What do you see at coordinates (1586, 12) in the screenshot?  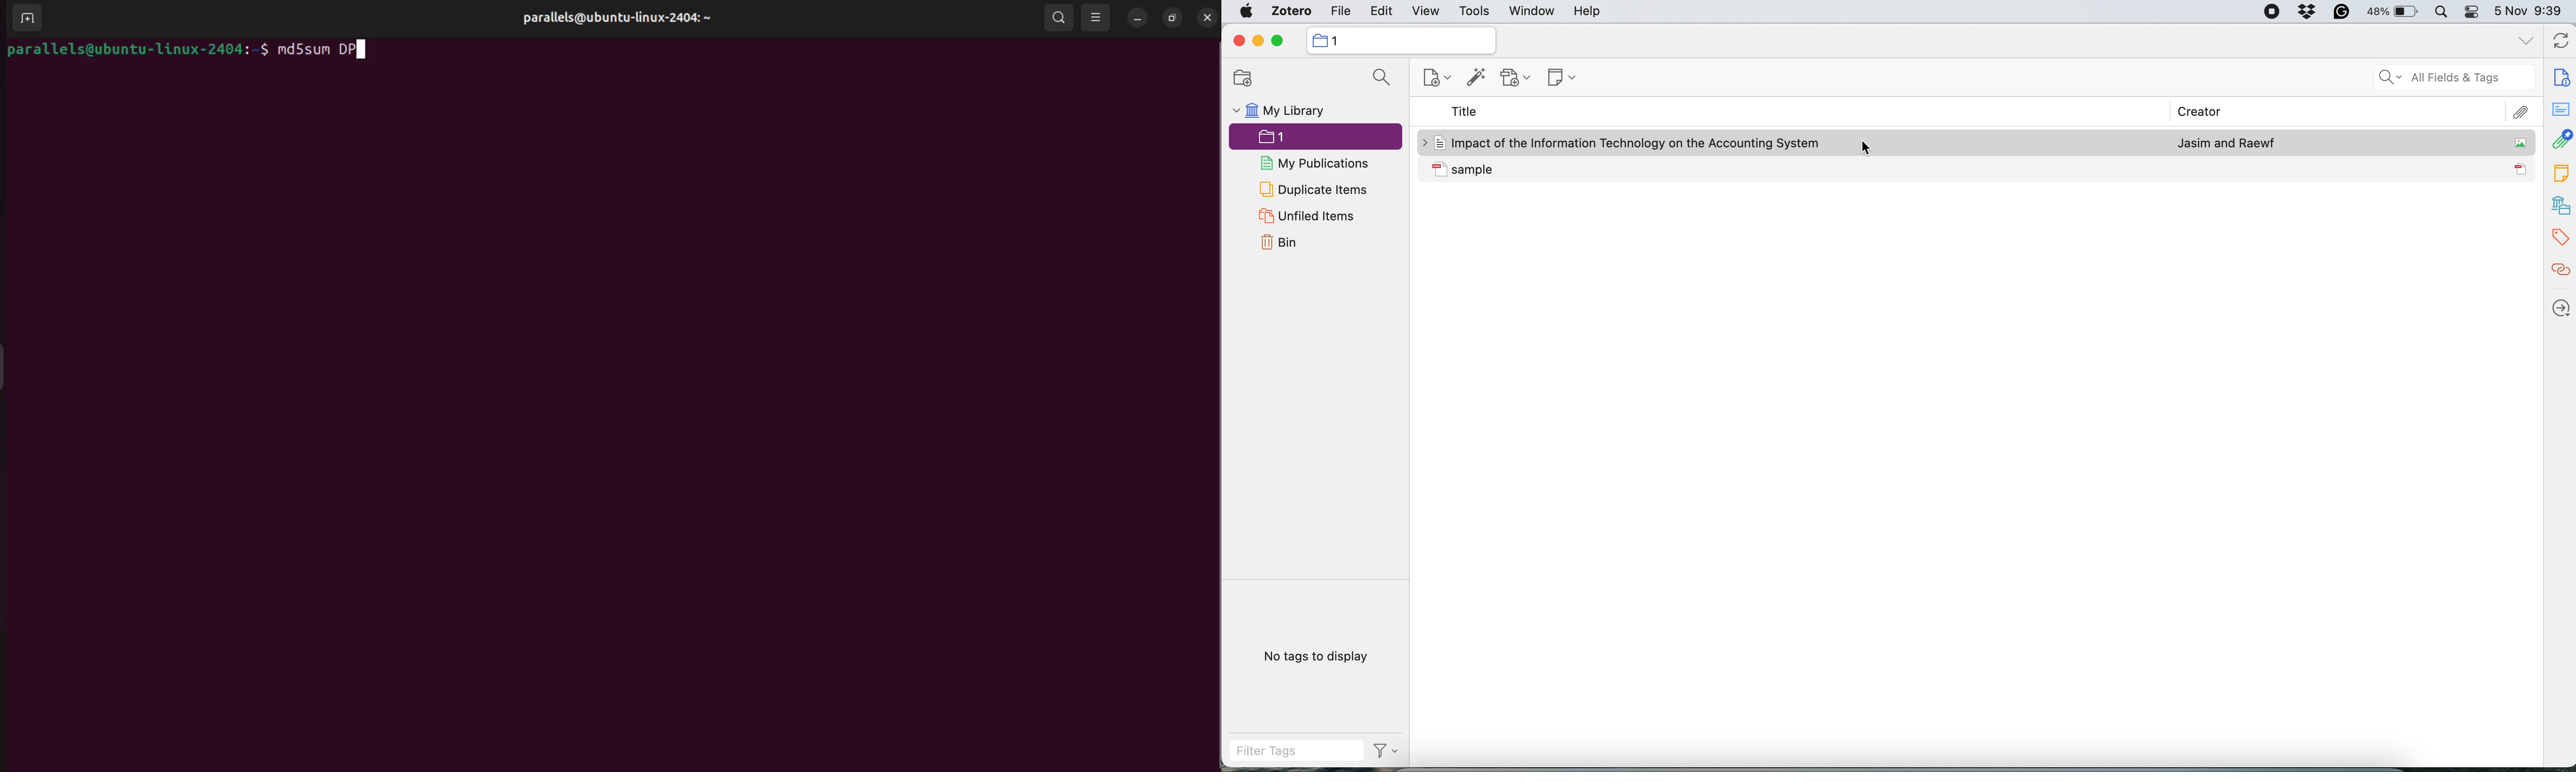 I see `help` at bounding box center [1586, 12].